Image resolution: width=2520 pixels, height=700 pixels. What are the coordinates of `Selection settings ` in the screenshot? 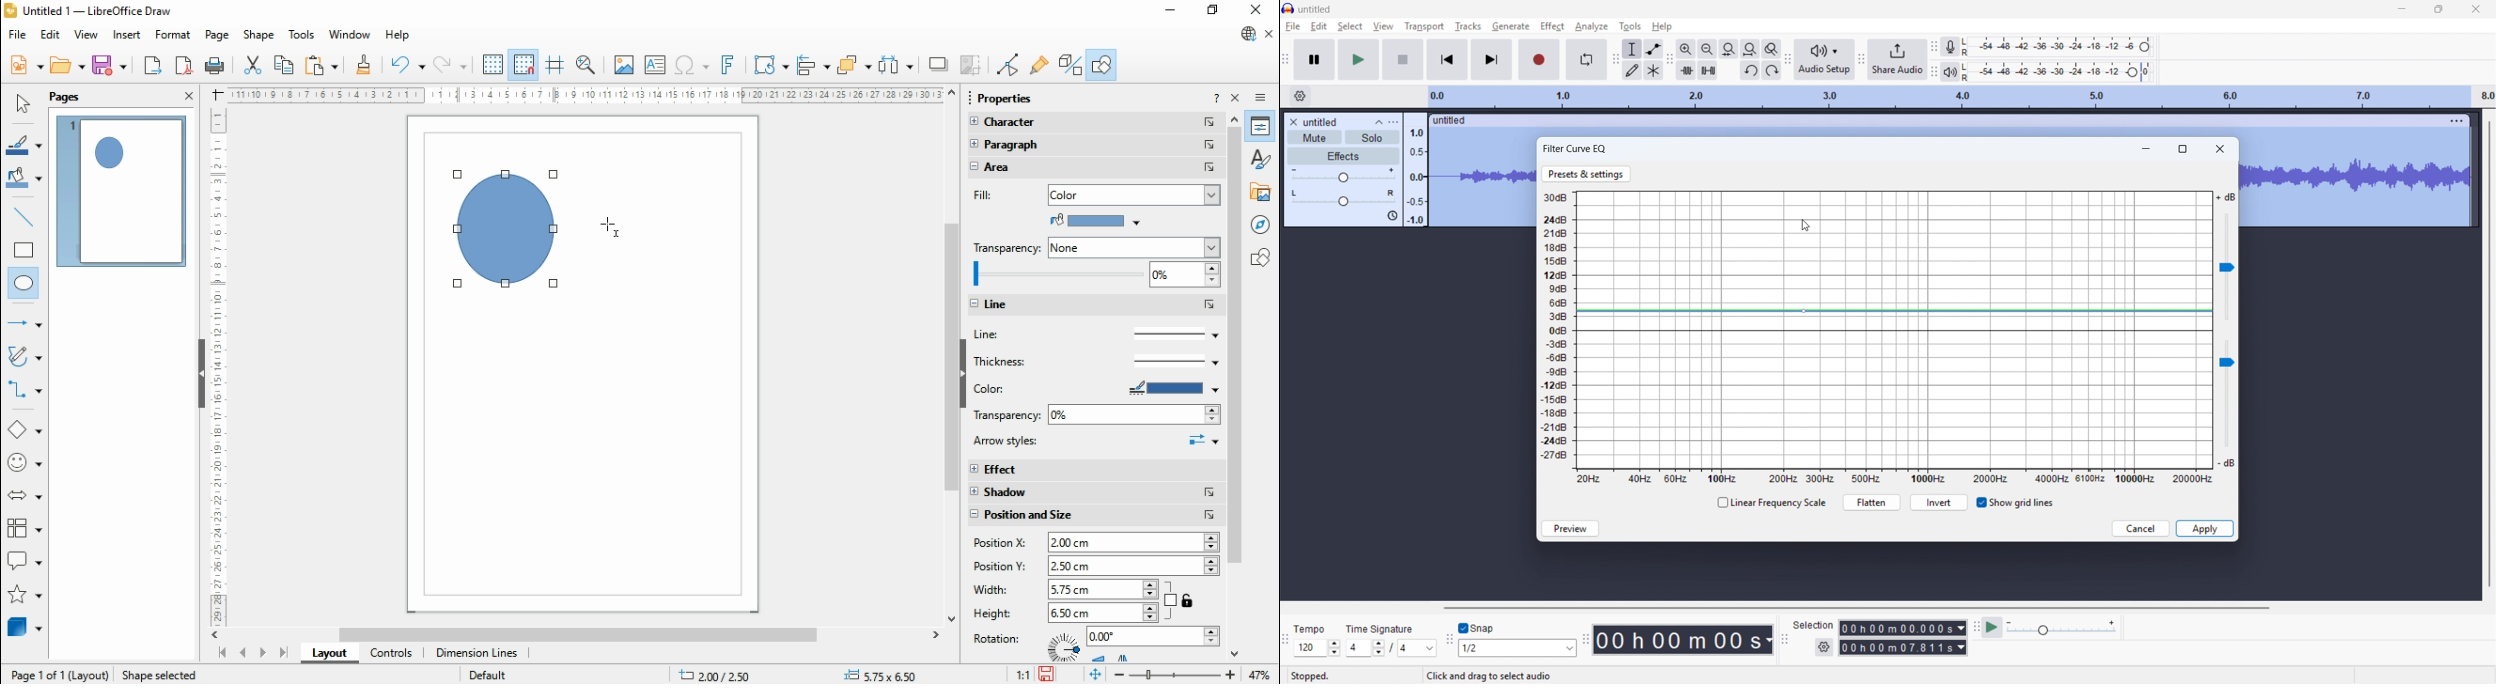 It's located at (1824, 648).